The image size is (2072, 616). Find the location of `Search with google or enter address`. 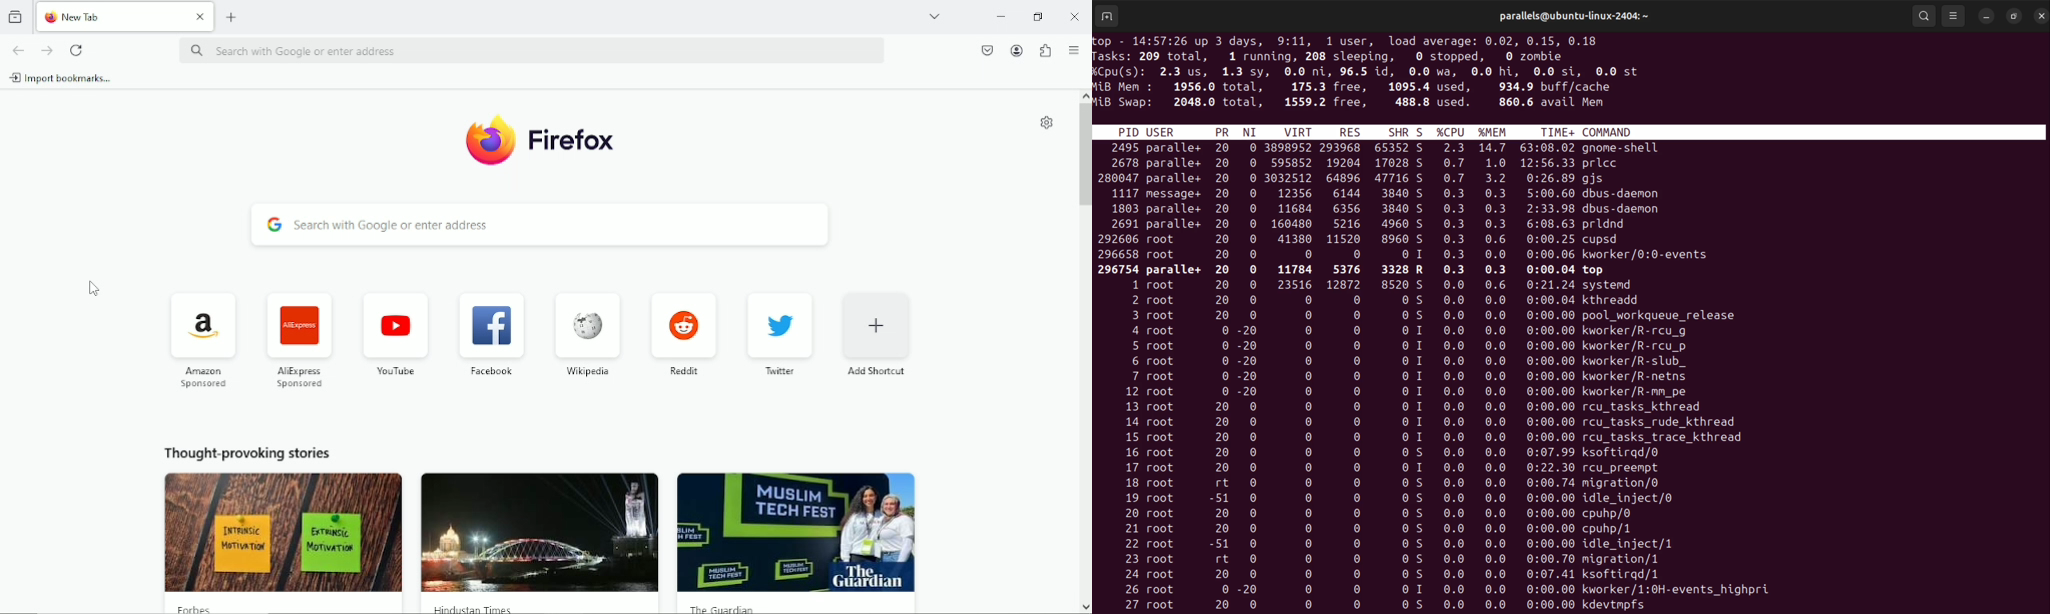

Search with google or enter address is located at coordinates (534, 50).